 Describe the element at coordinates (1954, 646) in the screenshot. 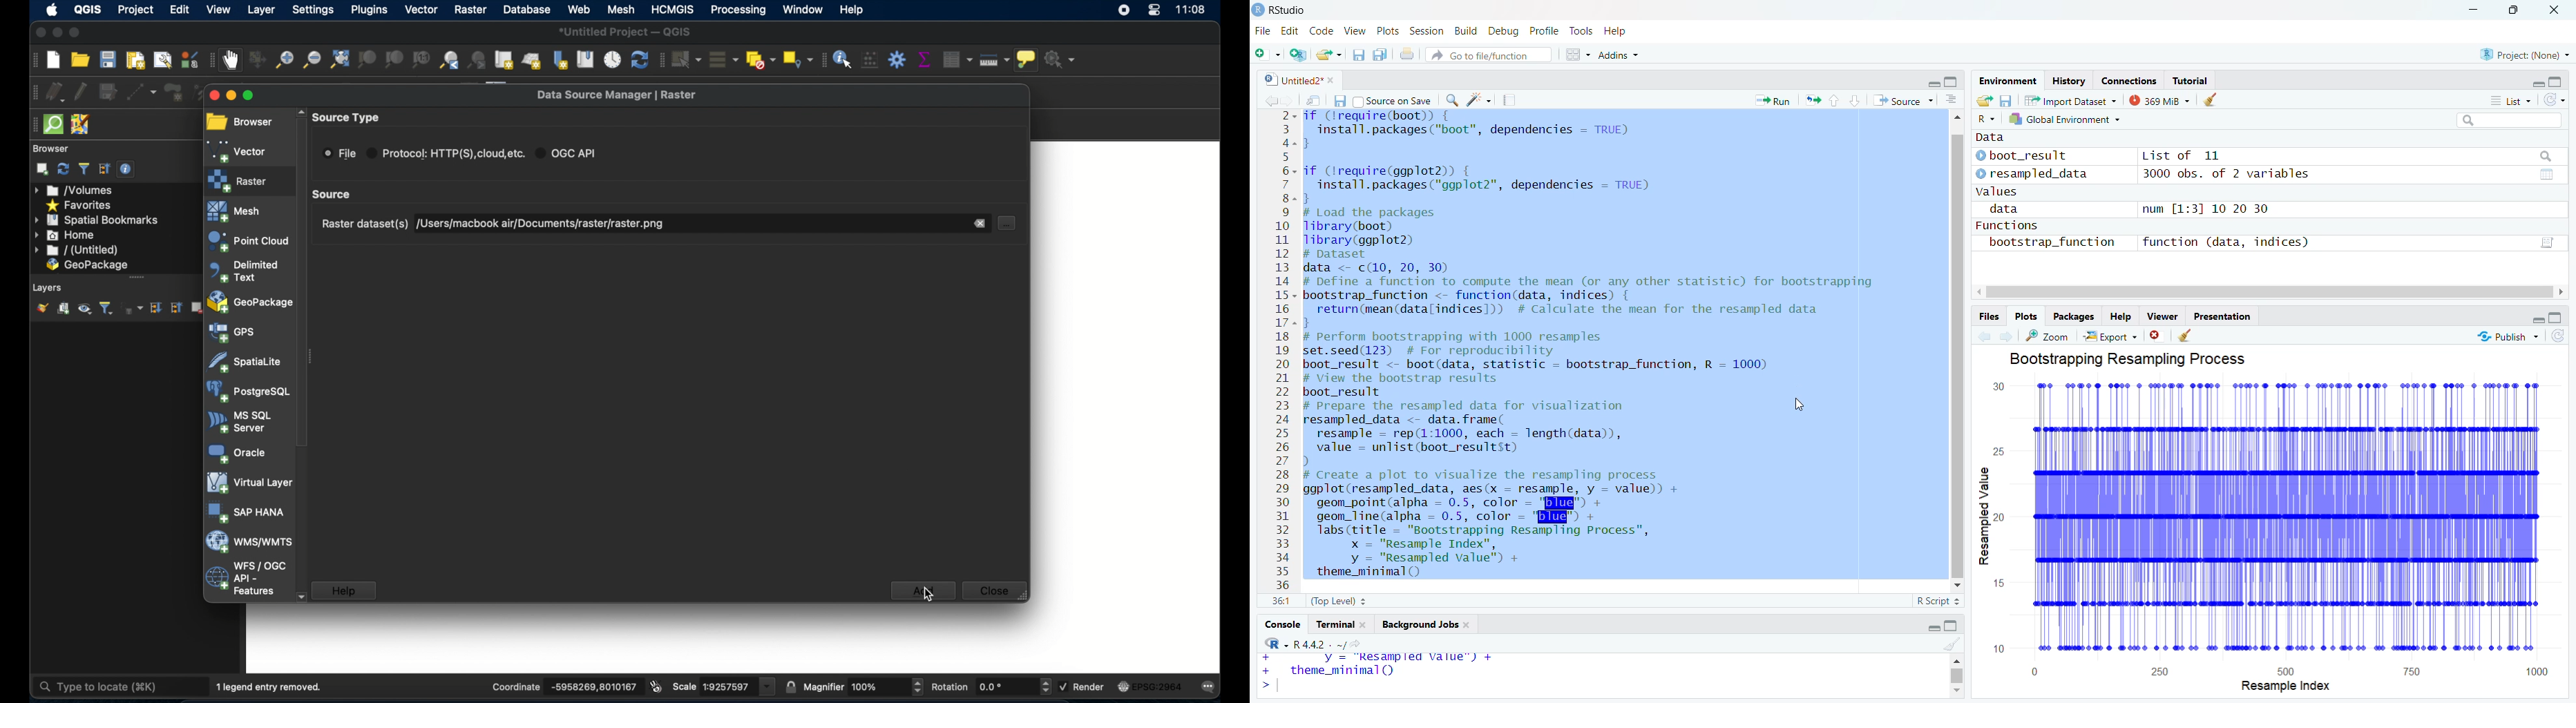

I see `clear console` at that location.